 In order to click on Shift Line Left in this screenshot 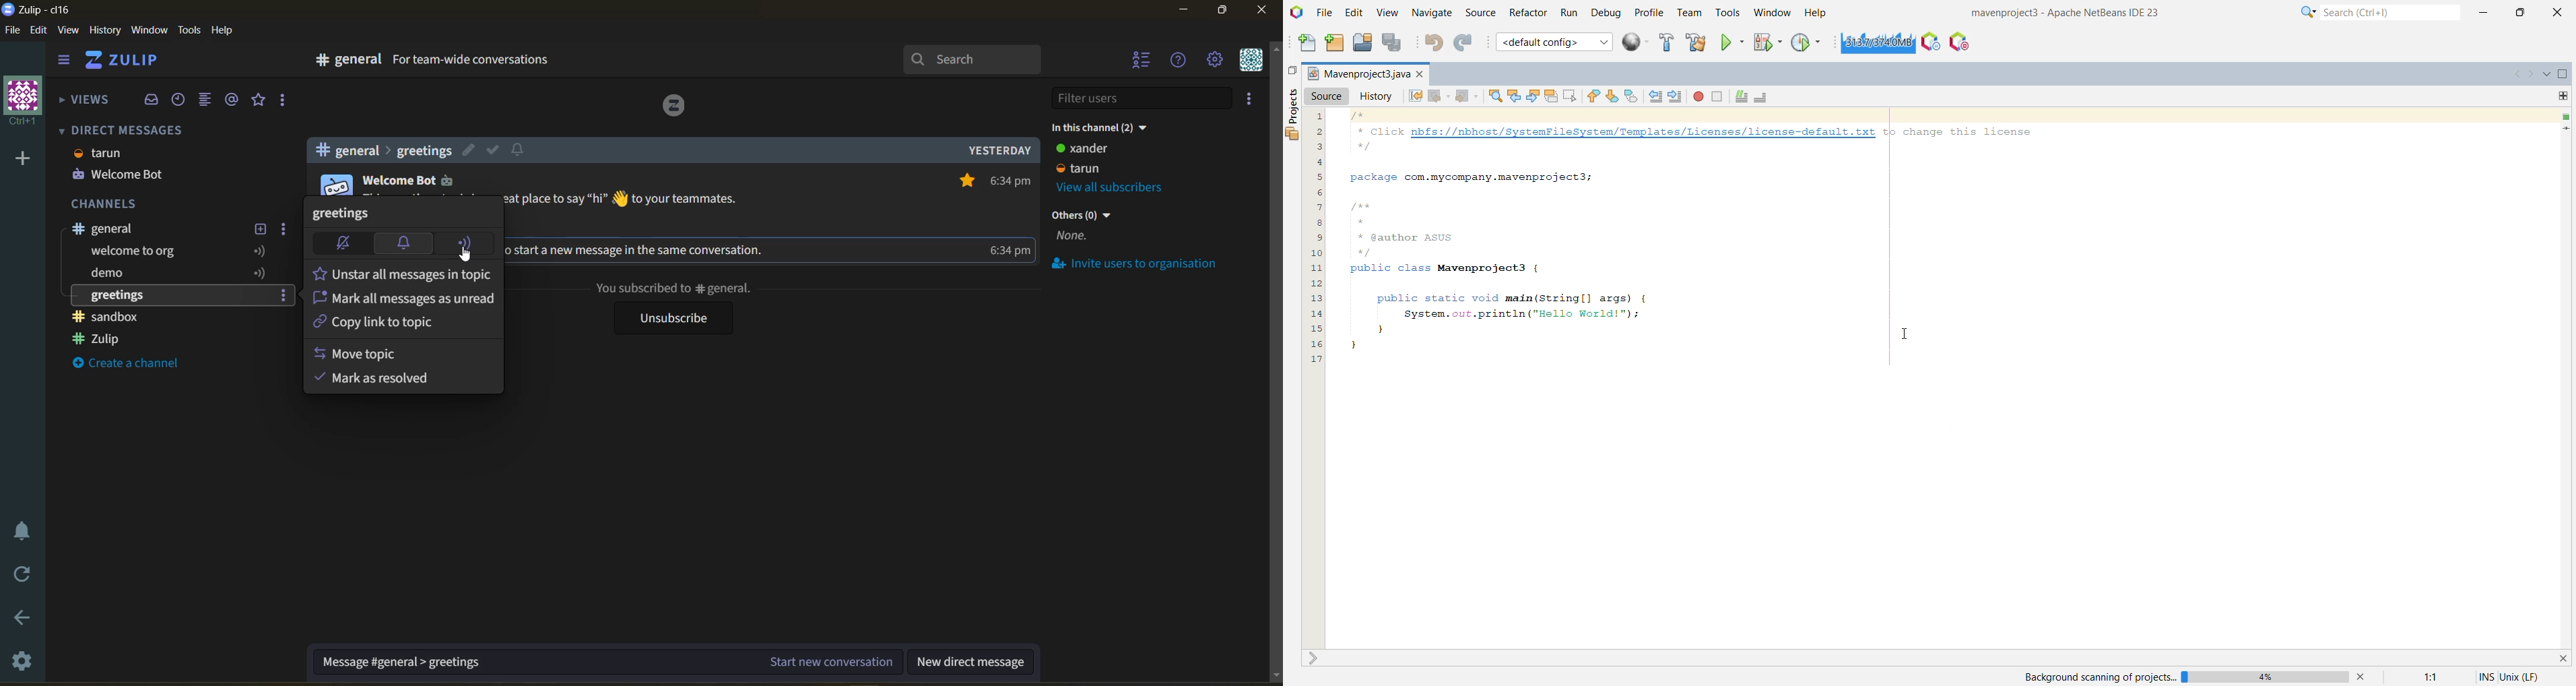, I will do `click(1657, 96)`.